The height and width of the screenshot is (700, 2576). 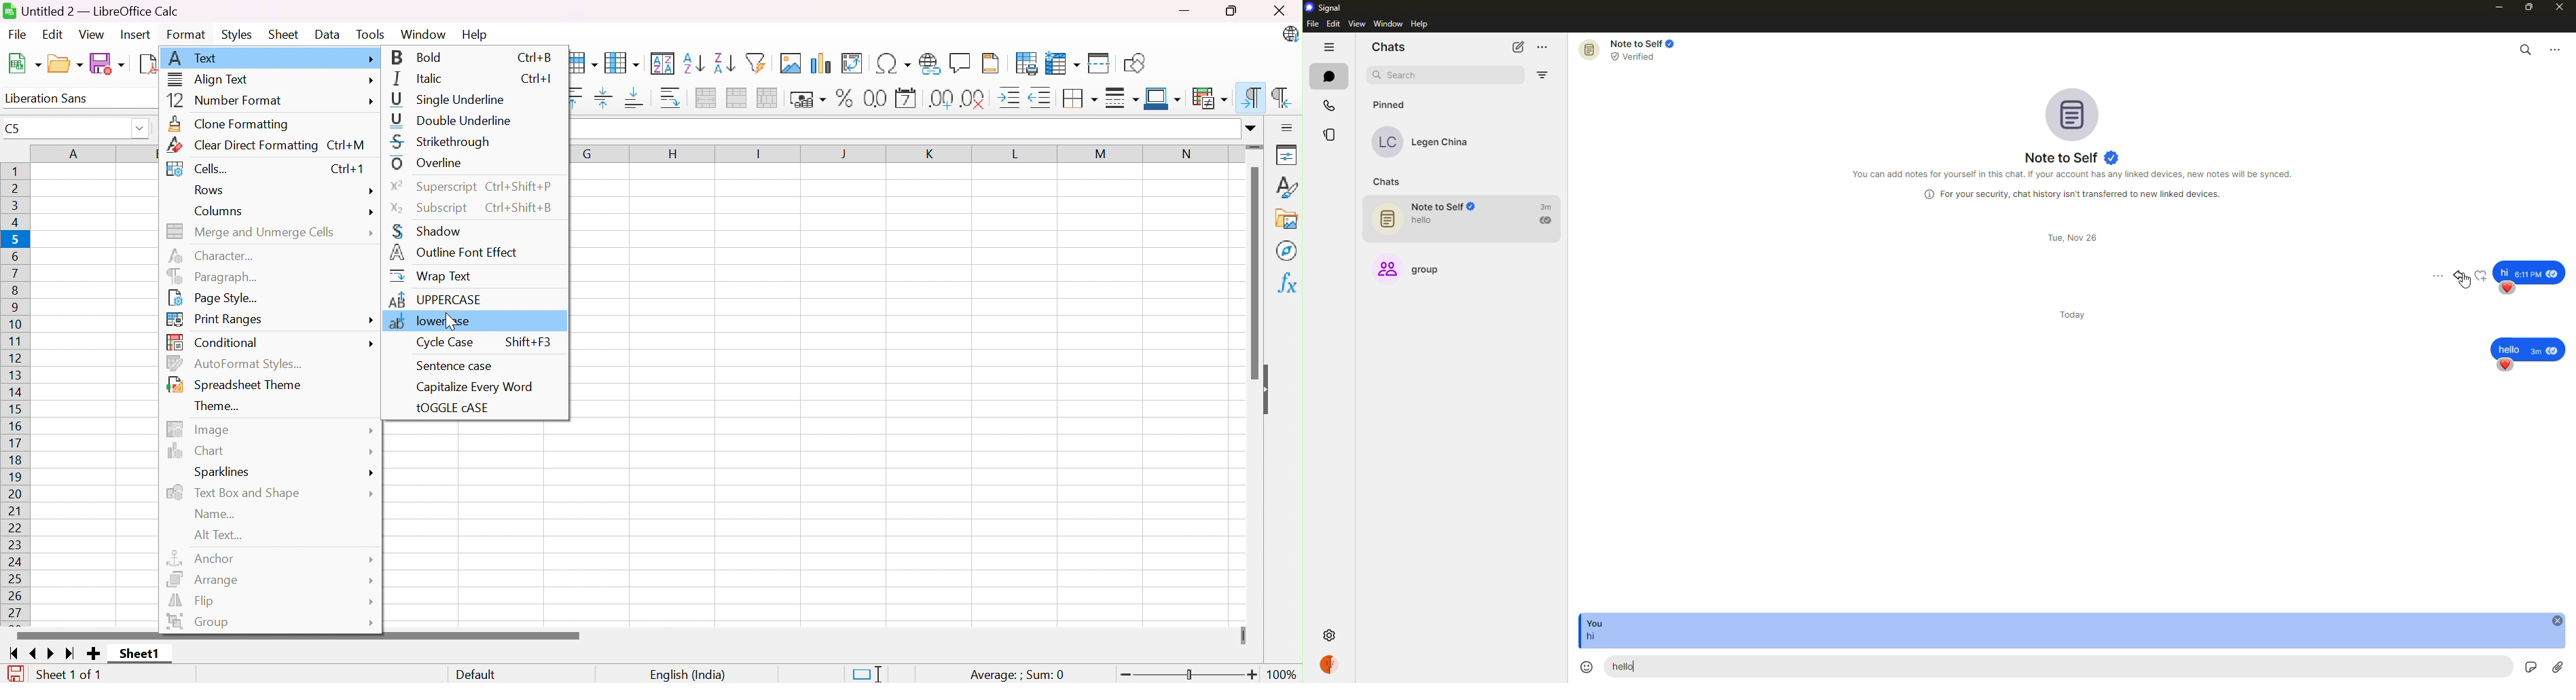 What do you see at coordinates (2559, 666) in the screenshot?
I see `attach` at bounding box center [2559, 666].